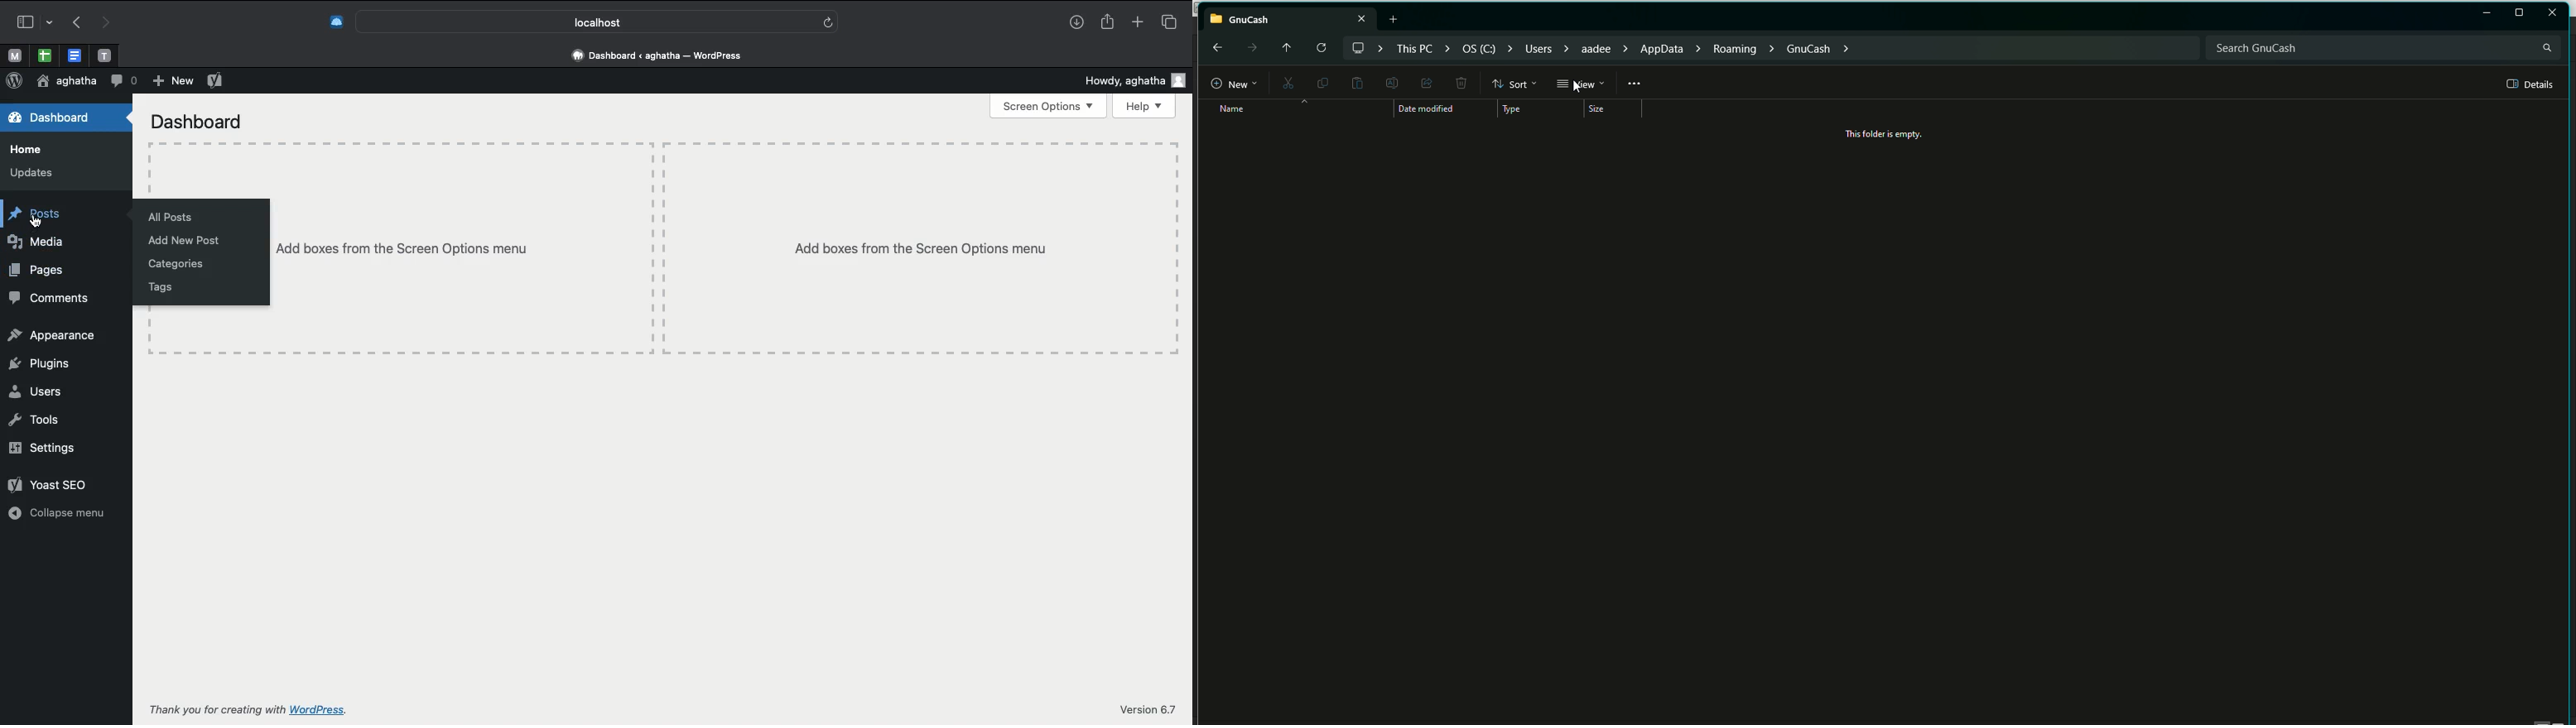 The width and height of the screenshot is (2576, 728). What do you see at coordinates (31, 22) in the screenshot?
I see `Sidebar` at bounding box center [31, 22].